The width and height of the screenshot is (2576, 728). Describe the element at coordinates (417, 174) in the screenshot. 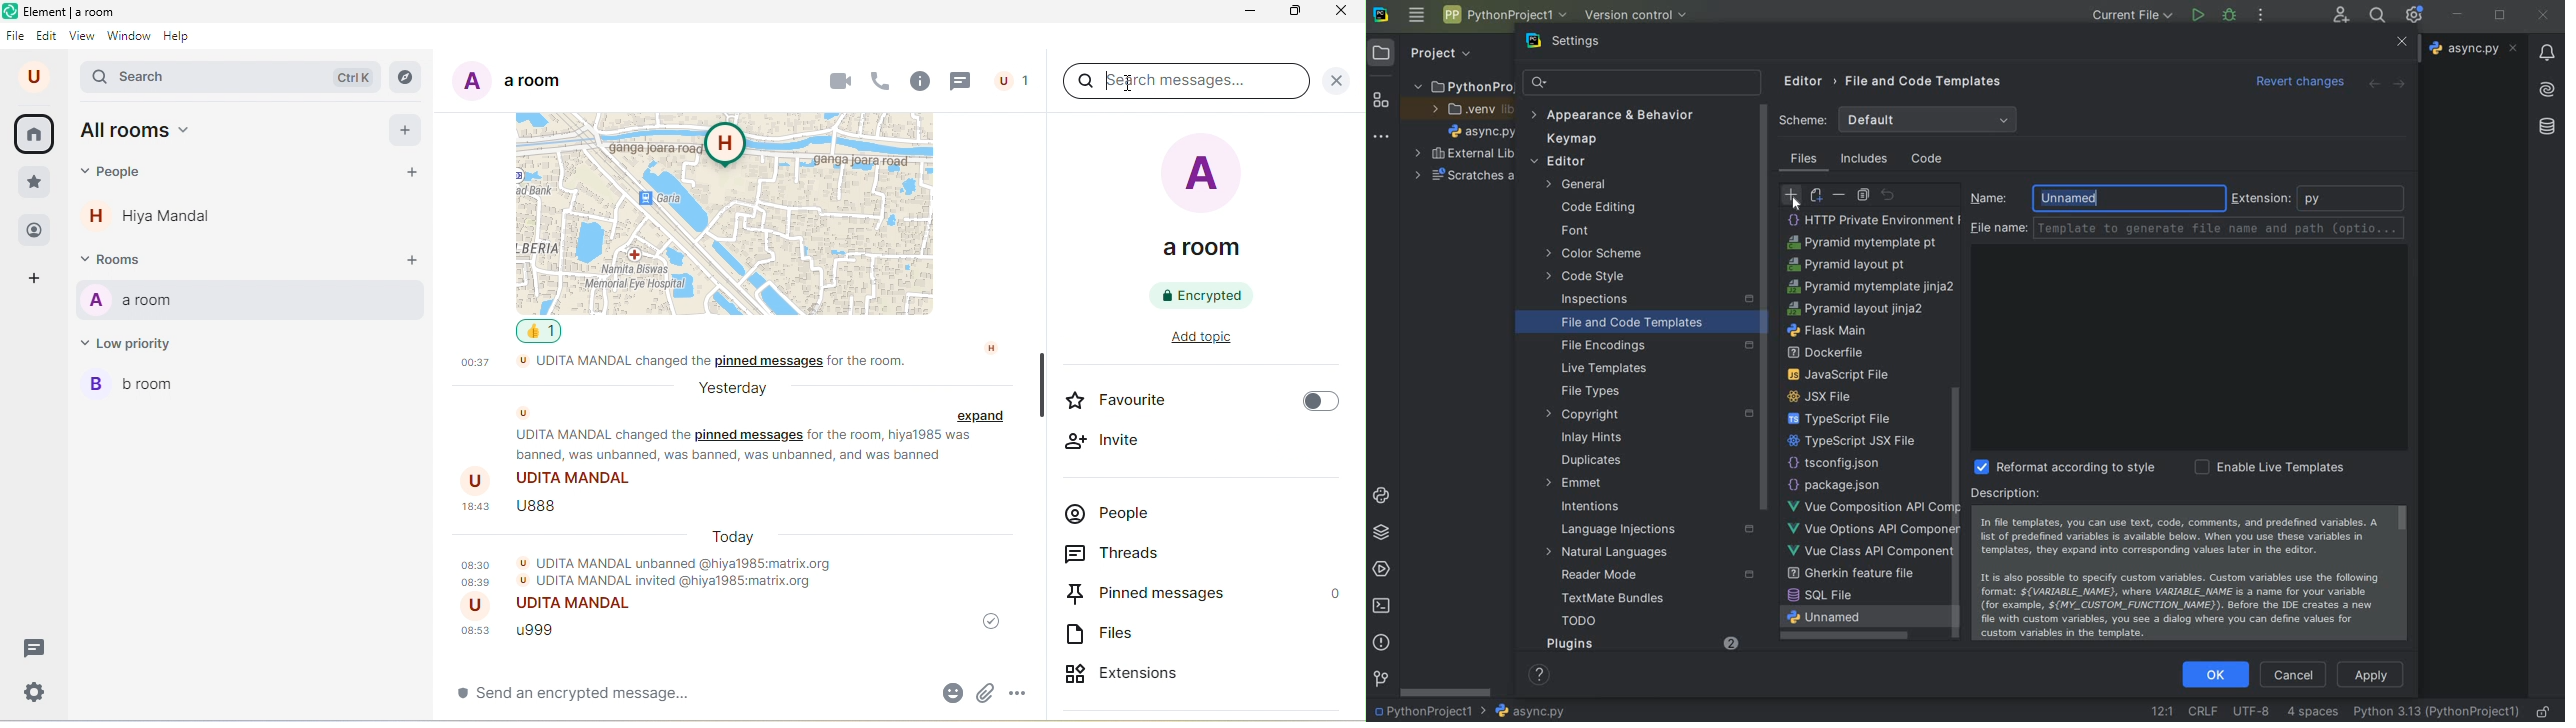

I see `start chat` at that location.